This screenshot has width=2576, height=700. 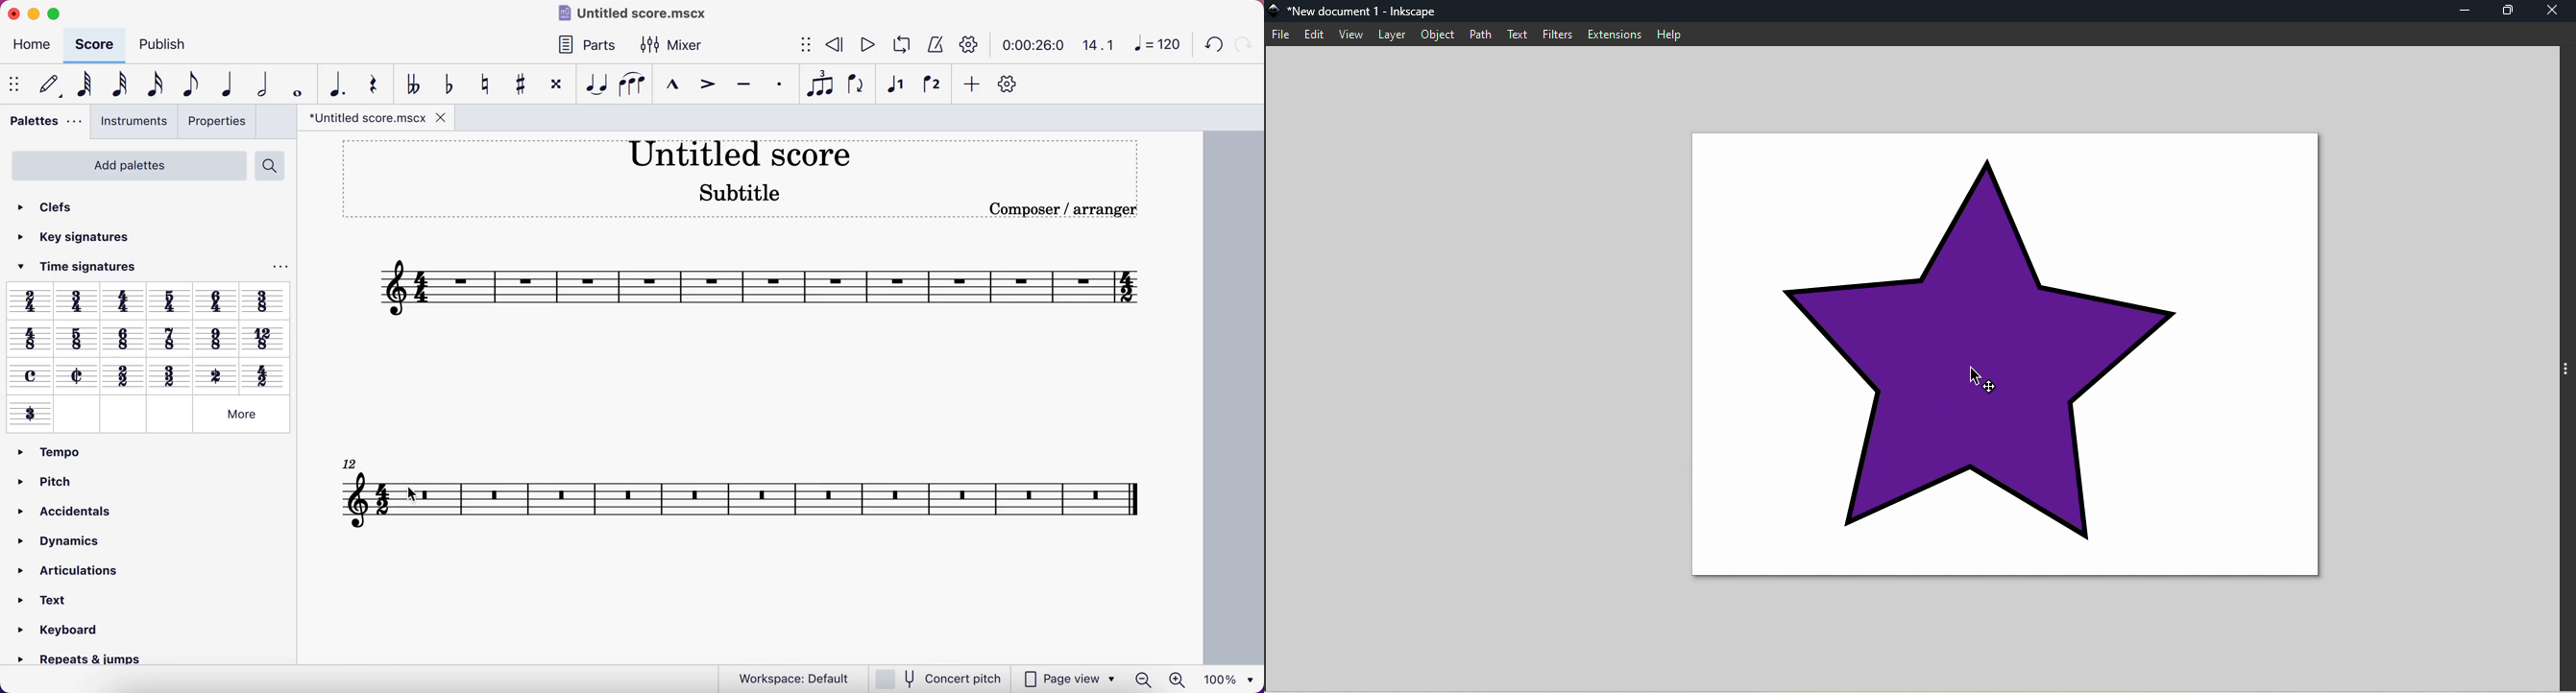 I want to click on close, so click(x=17, y=15).